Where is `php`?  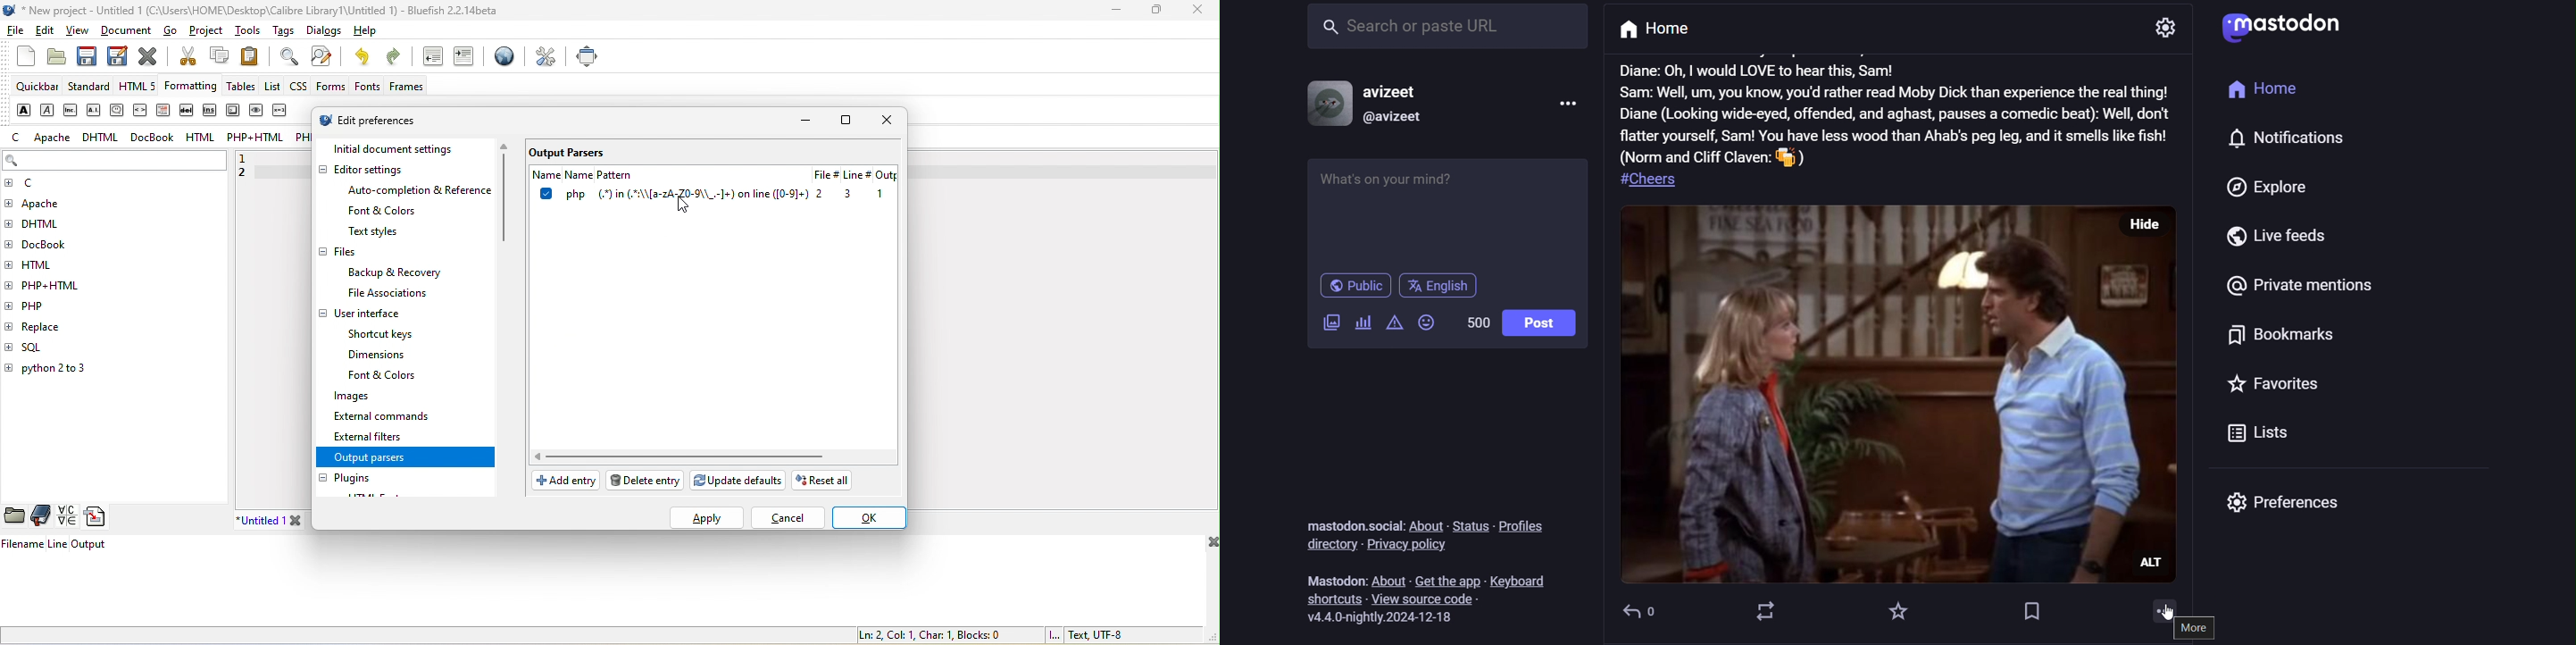 php is located at coordinates (305, 139).